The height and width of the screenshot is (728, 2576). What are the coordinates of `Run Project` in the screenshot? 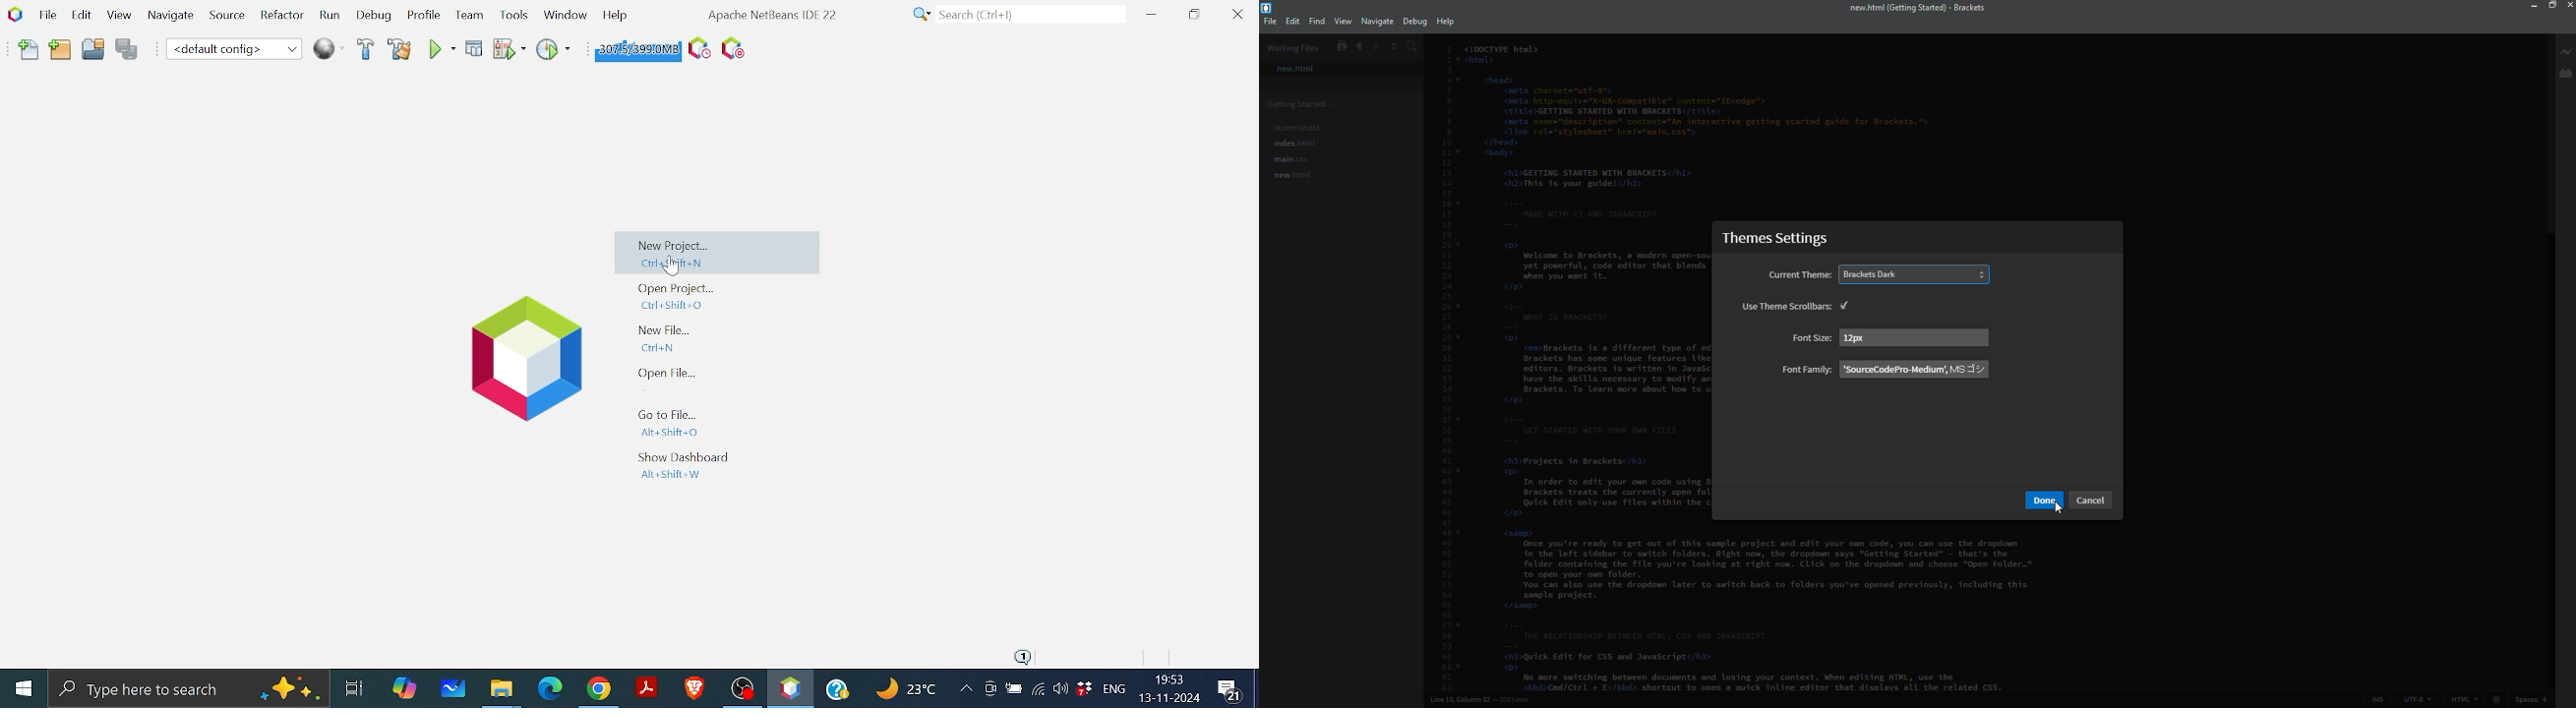 It's located at (510, 49).